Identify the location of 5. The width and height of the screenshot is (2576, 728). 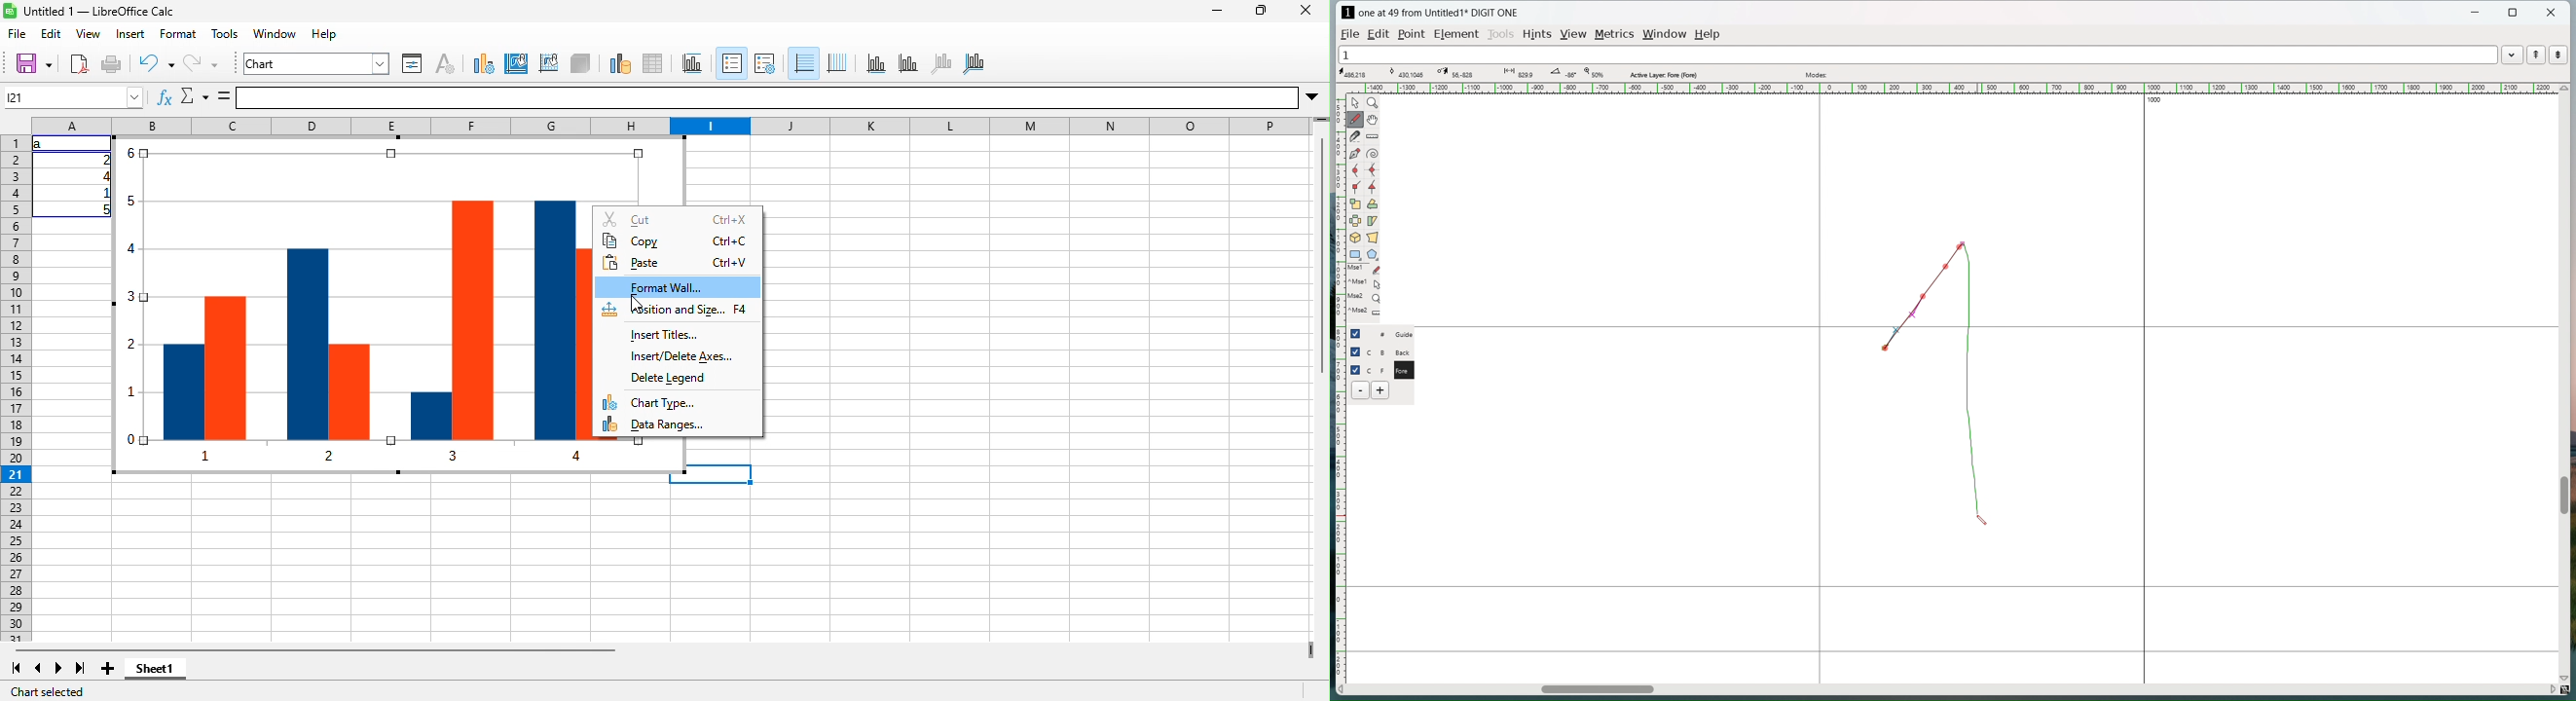
(103, 209).